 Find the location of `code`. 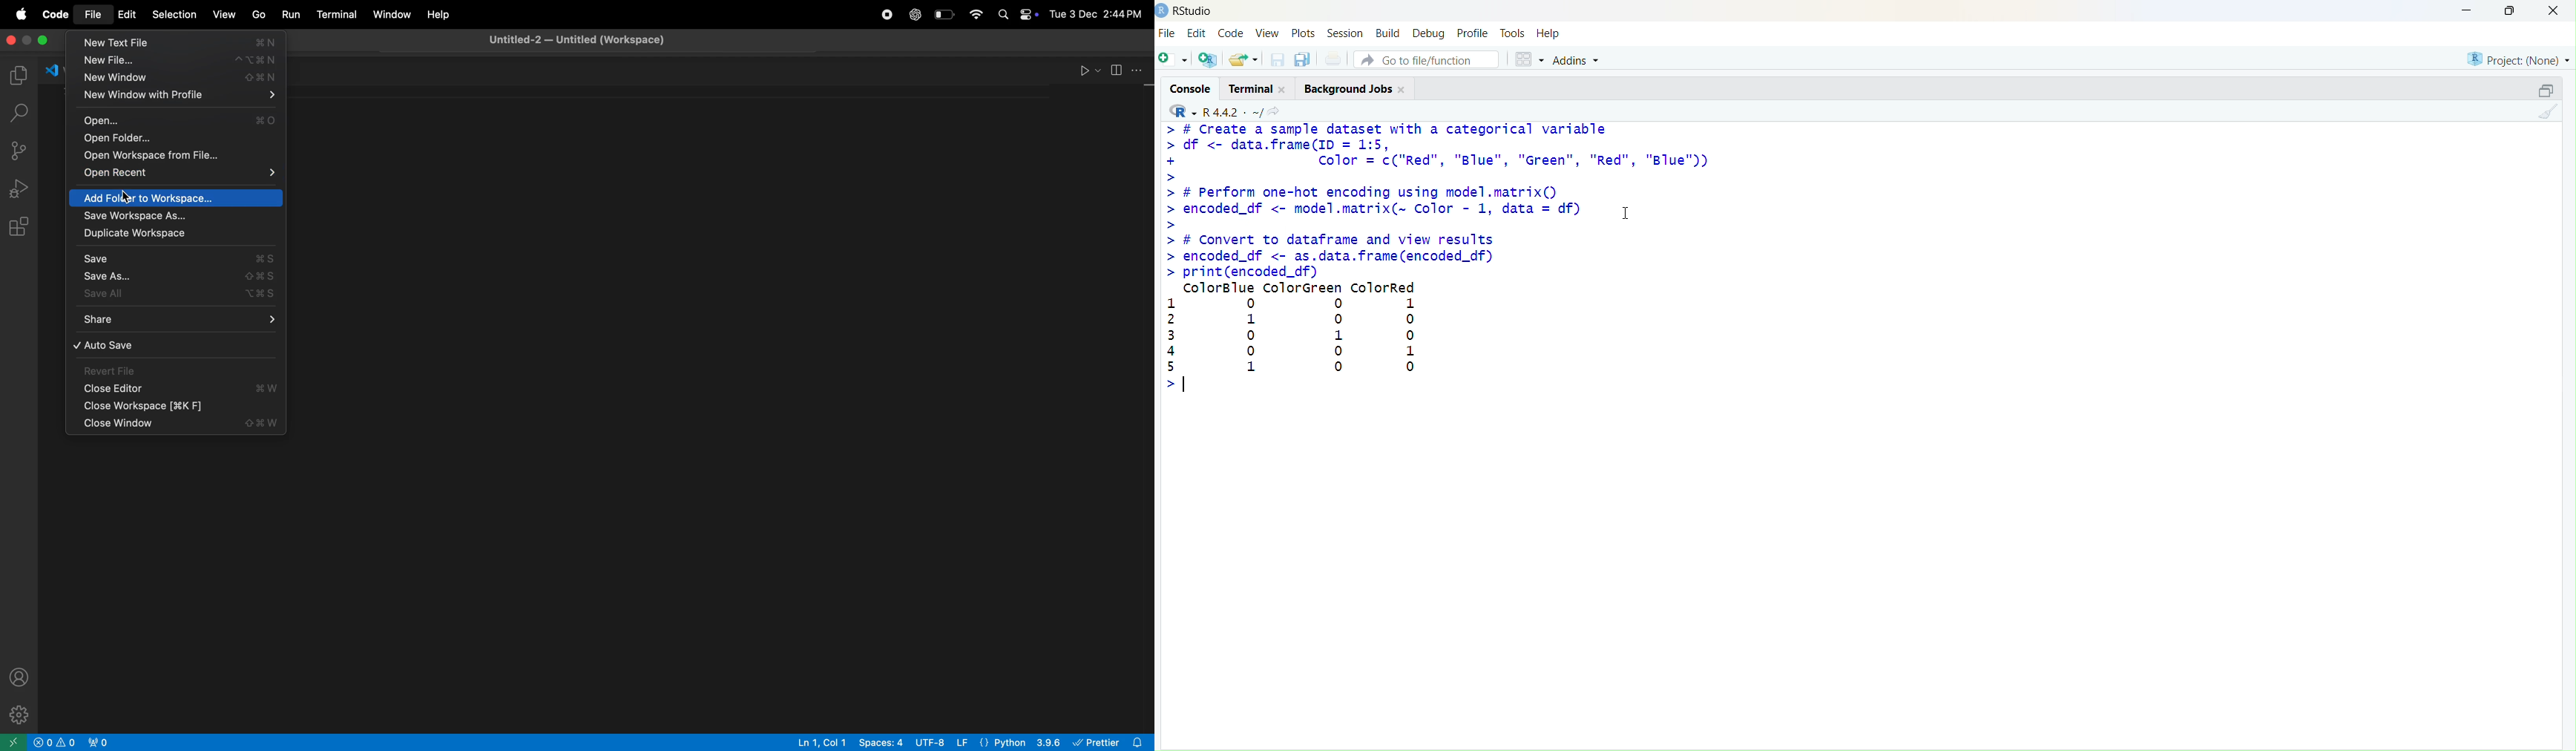

code is located at coordinates (1231, 34).